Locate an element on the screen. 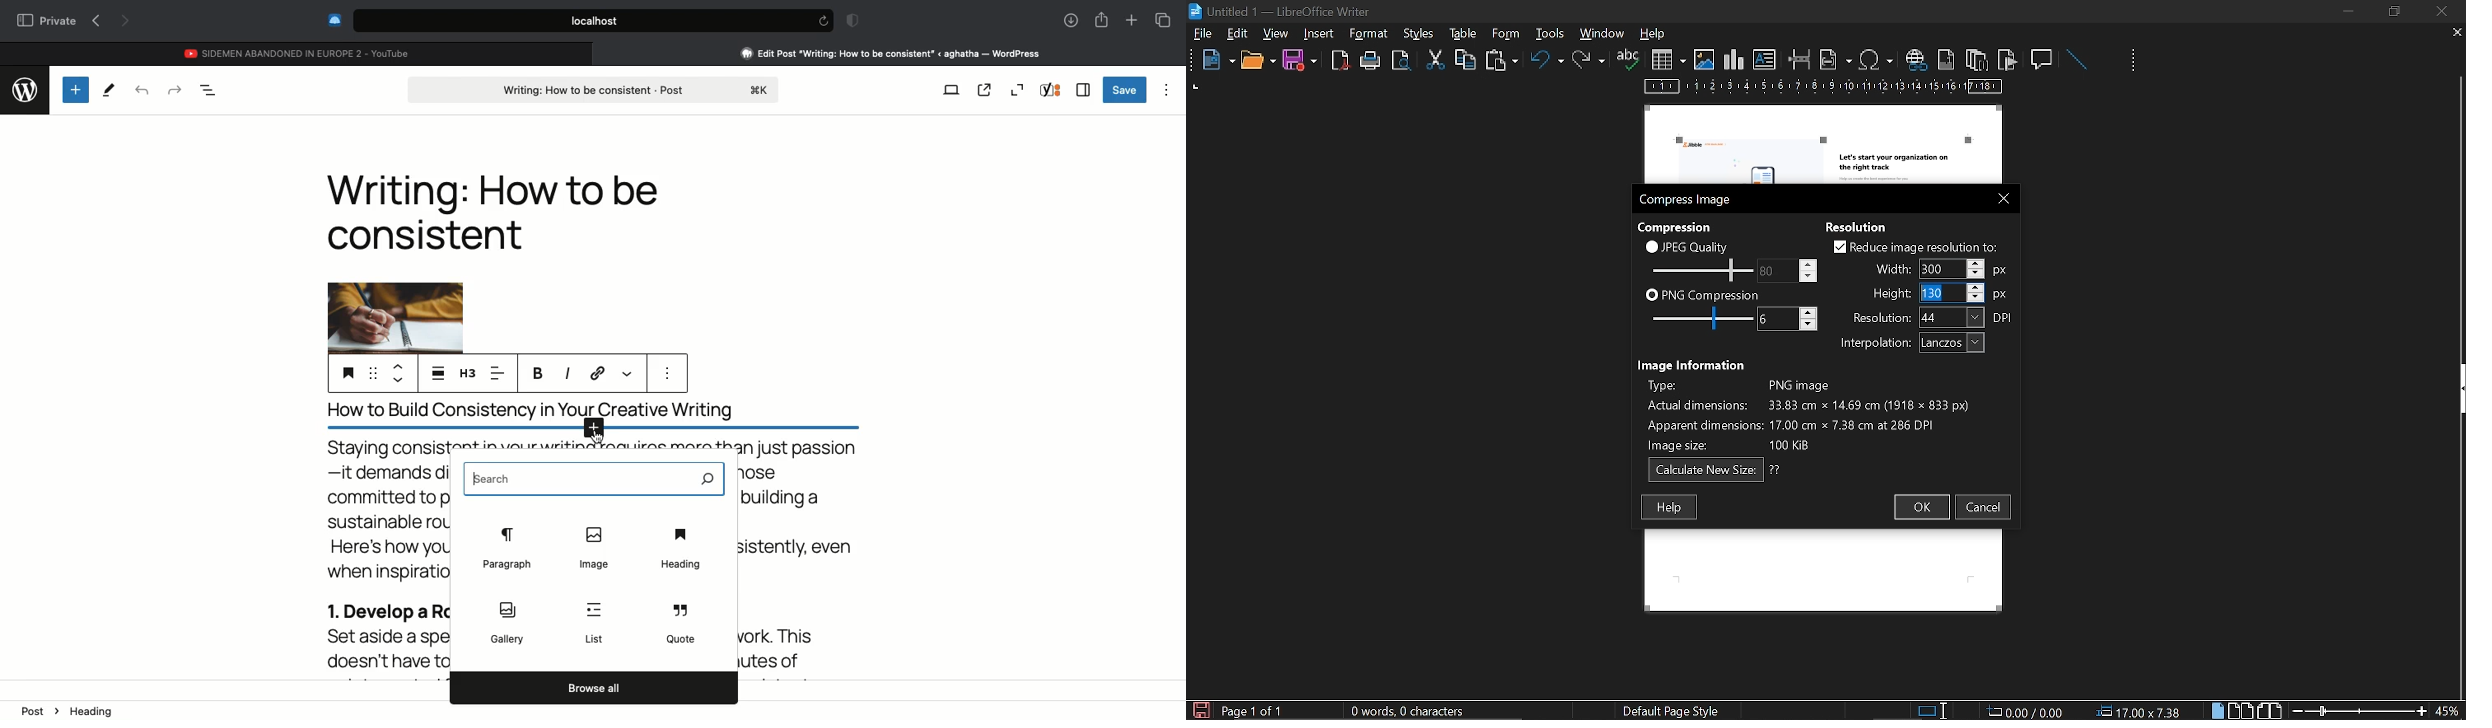 Image resolution: width=2492 pixels, height=728 pixels. insert footnote is located at coordinates (1944, 59).